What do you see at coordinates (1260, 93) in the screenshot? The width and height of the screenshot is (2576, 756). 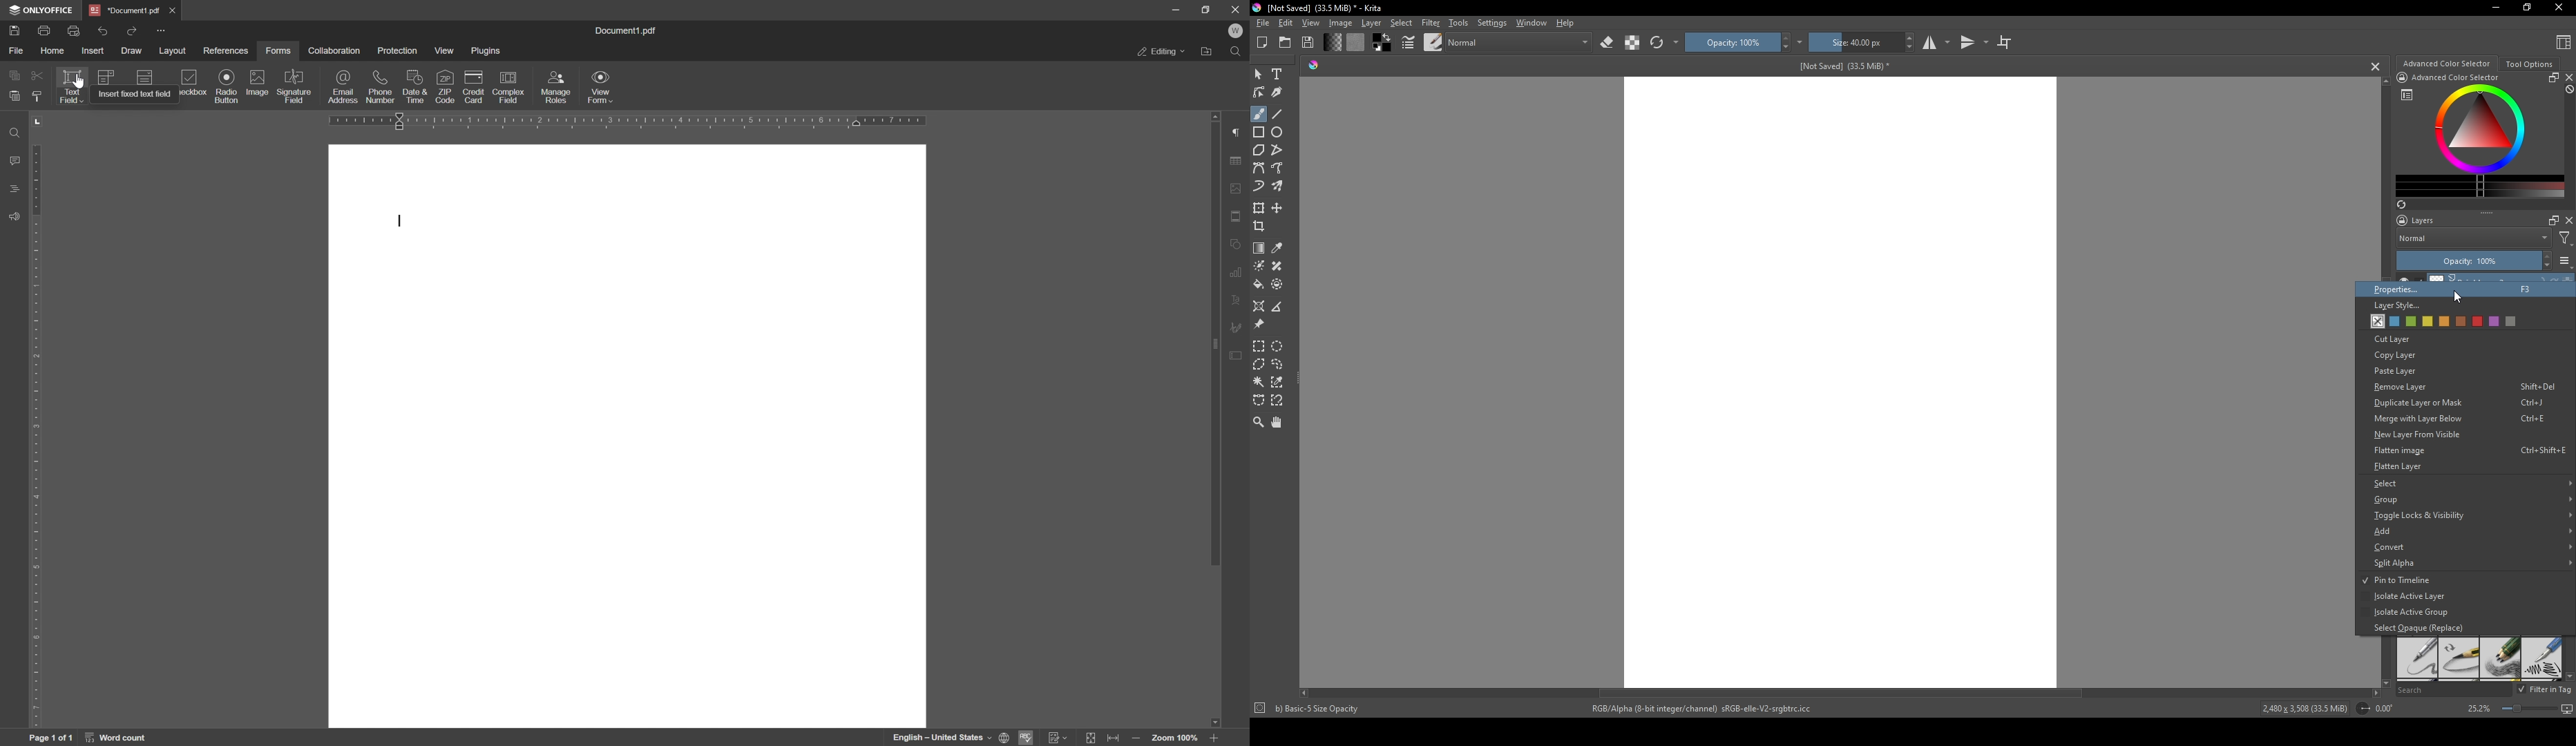 I see `edit shapes` at bounding box center [1260, 93].